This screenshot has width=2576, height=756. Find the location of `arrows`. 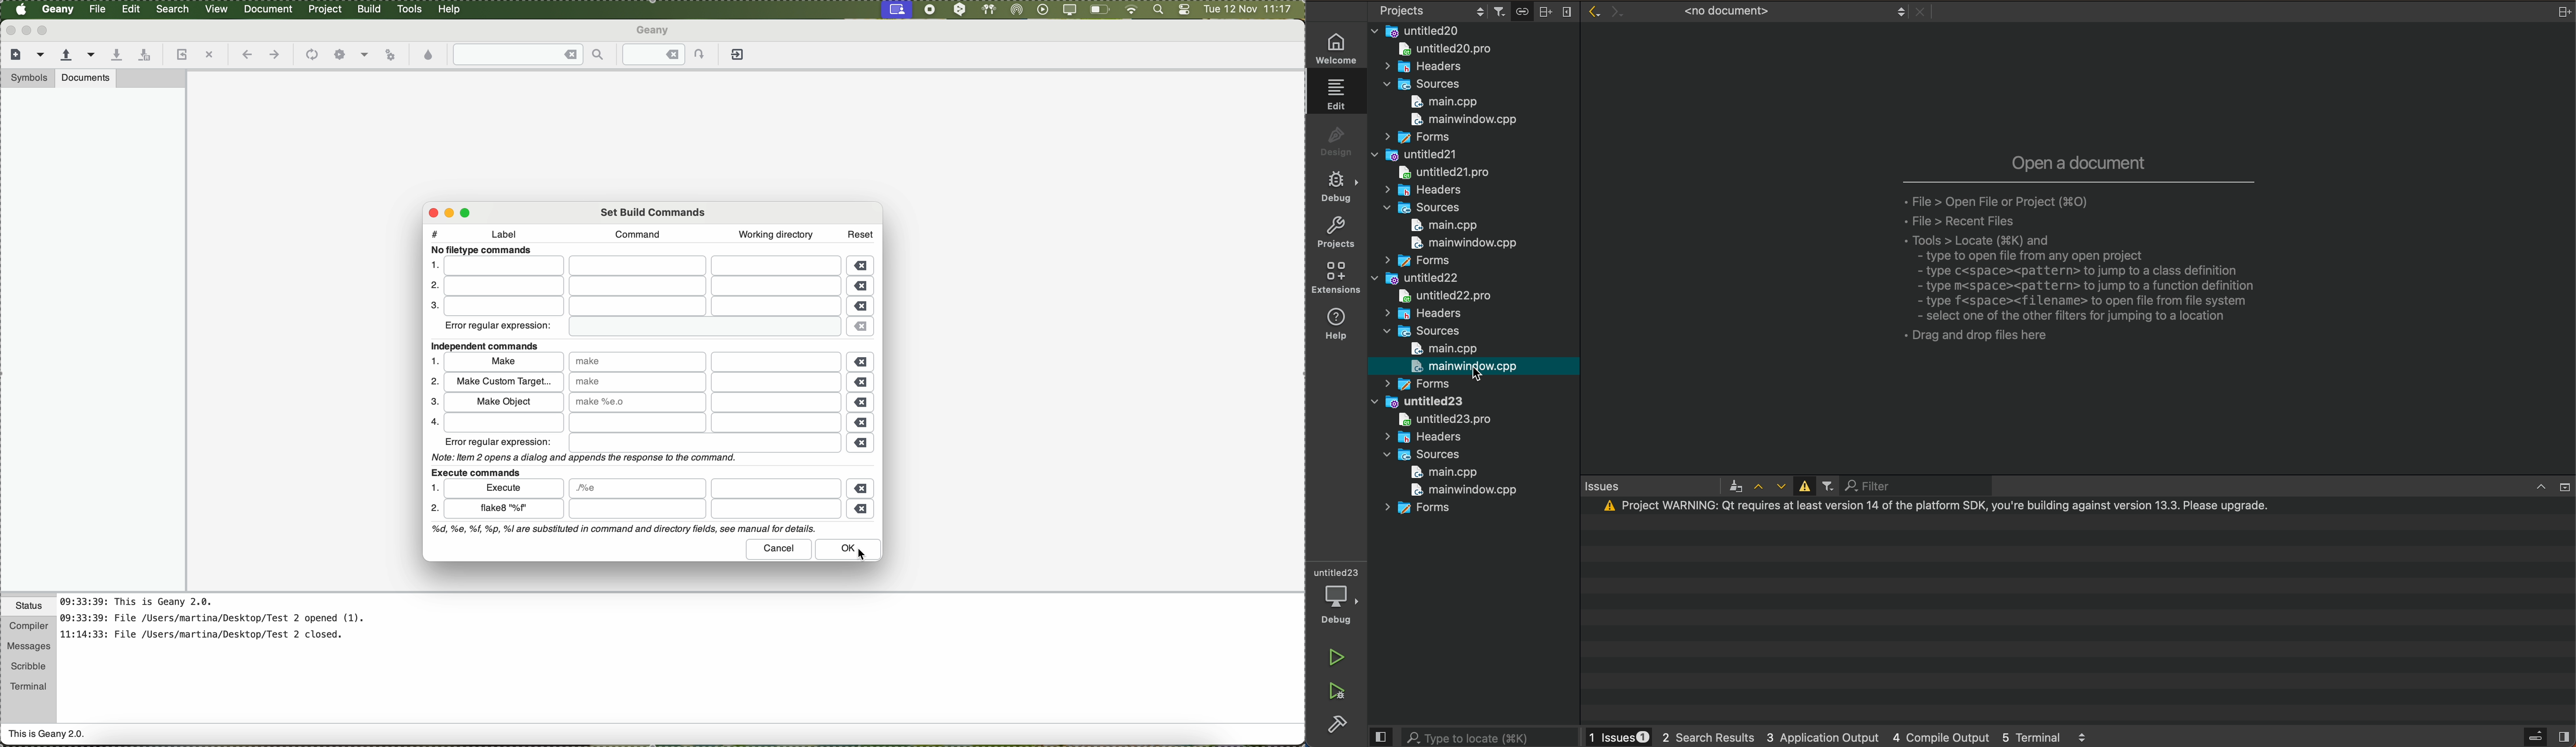

arrows is located at coordinates (1769, 487).